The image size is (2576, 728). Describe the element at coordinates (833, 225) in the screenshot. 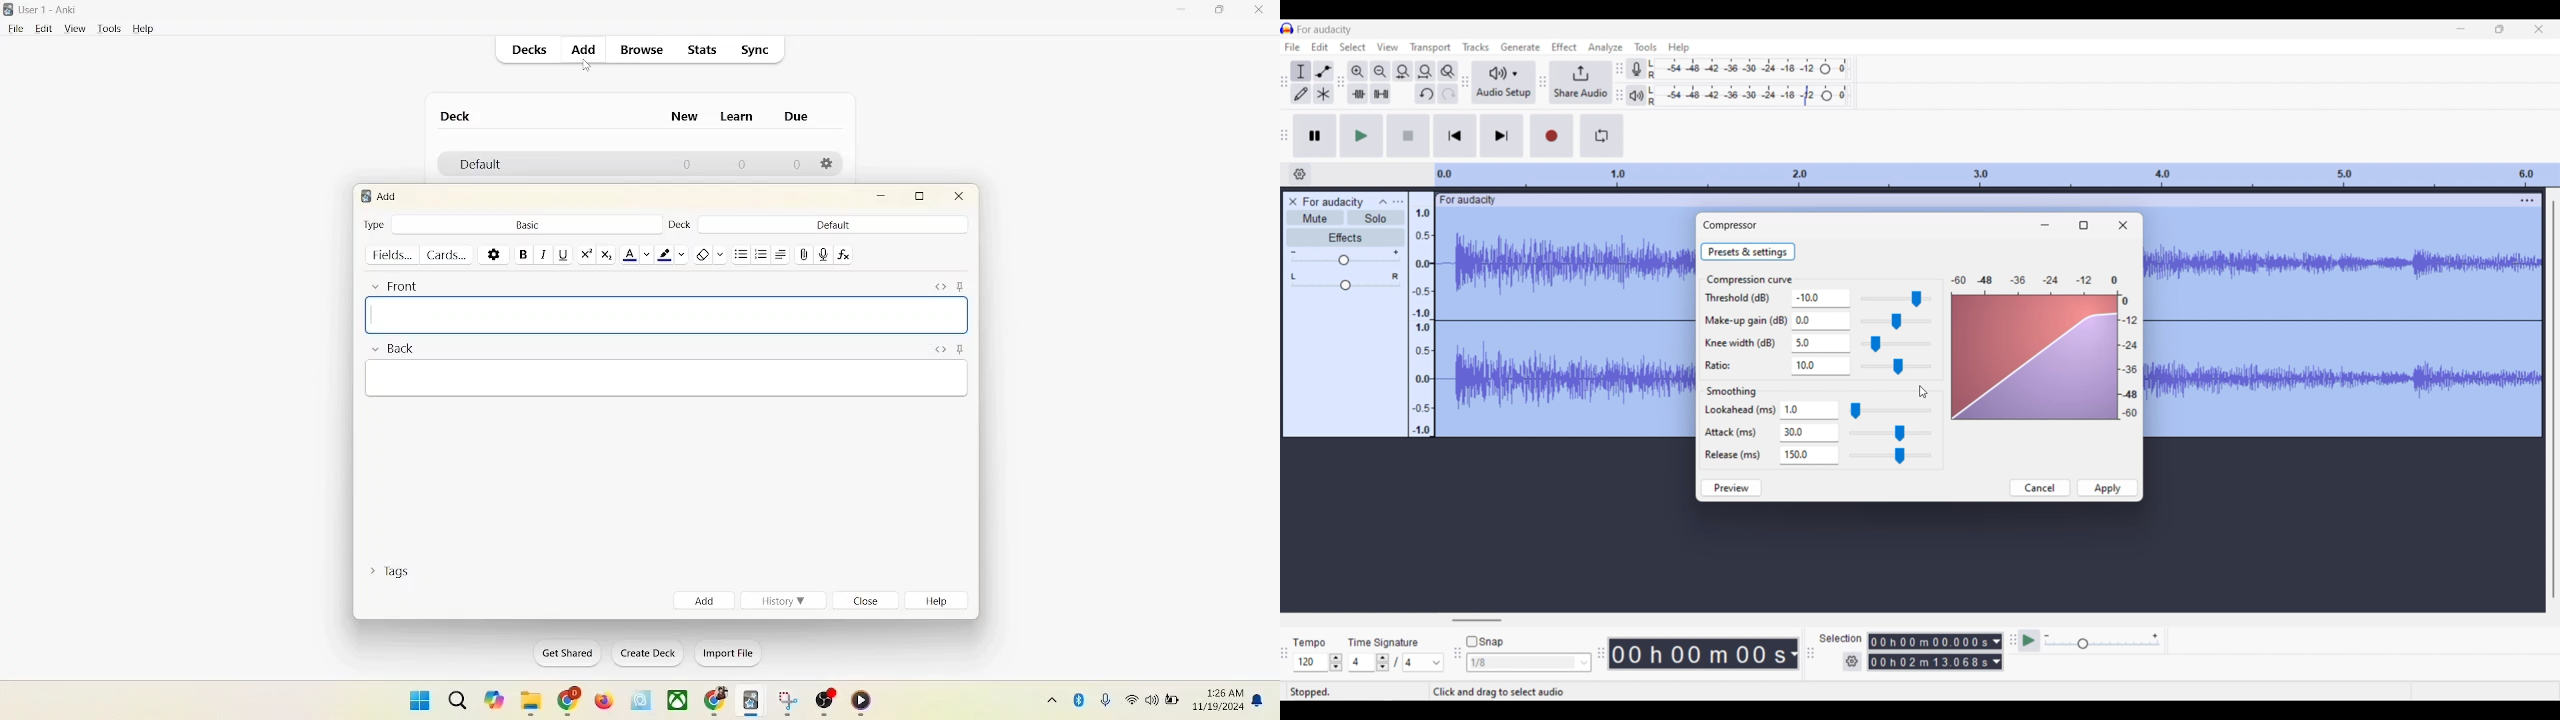

I see `default` at that location.